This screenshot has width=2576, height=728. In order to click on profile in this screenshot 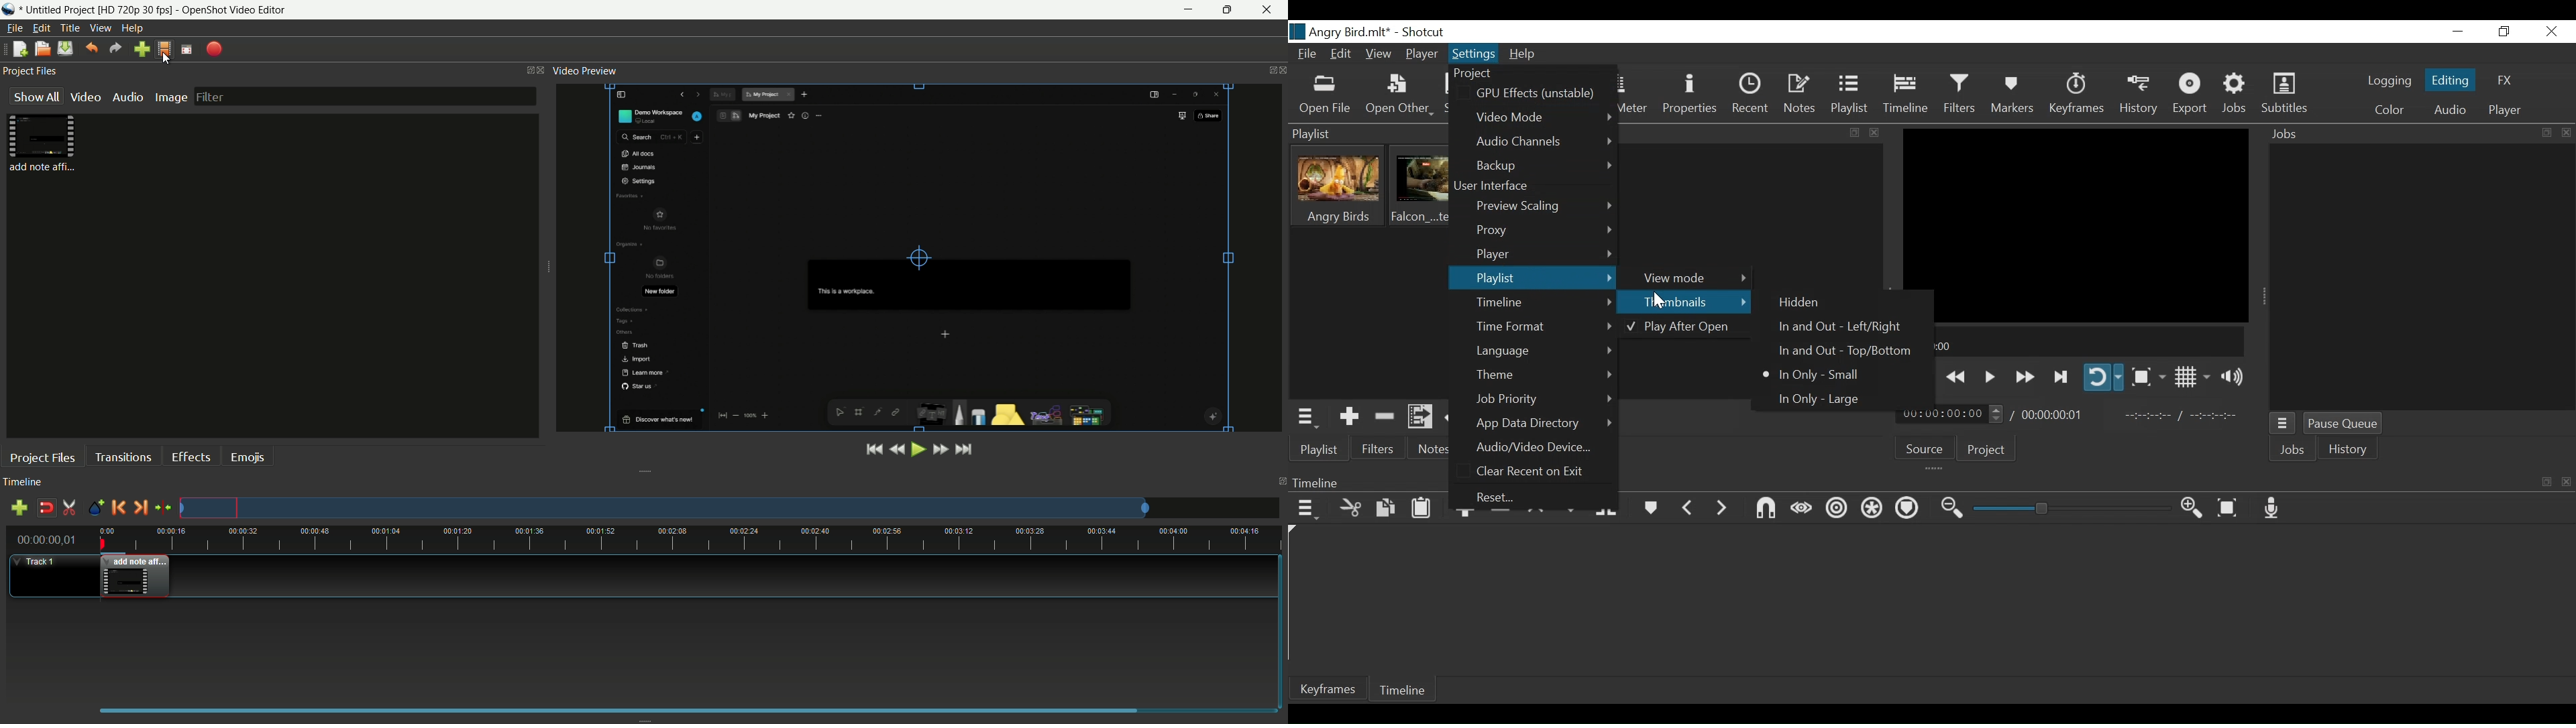, I will do `click(164, 49)`.